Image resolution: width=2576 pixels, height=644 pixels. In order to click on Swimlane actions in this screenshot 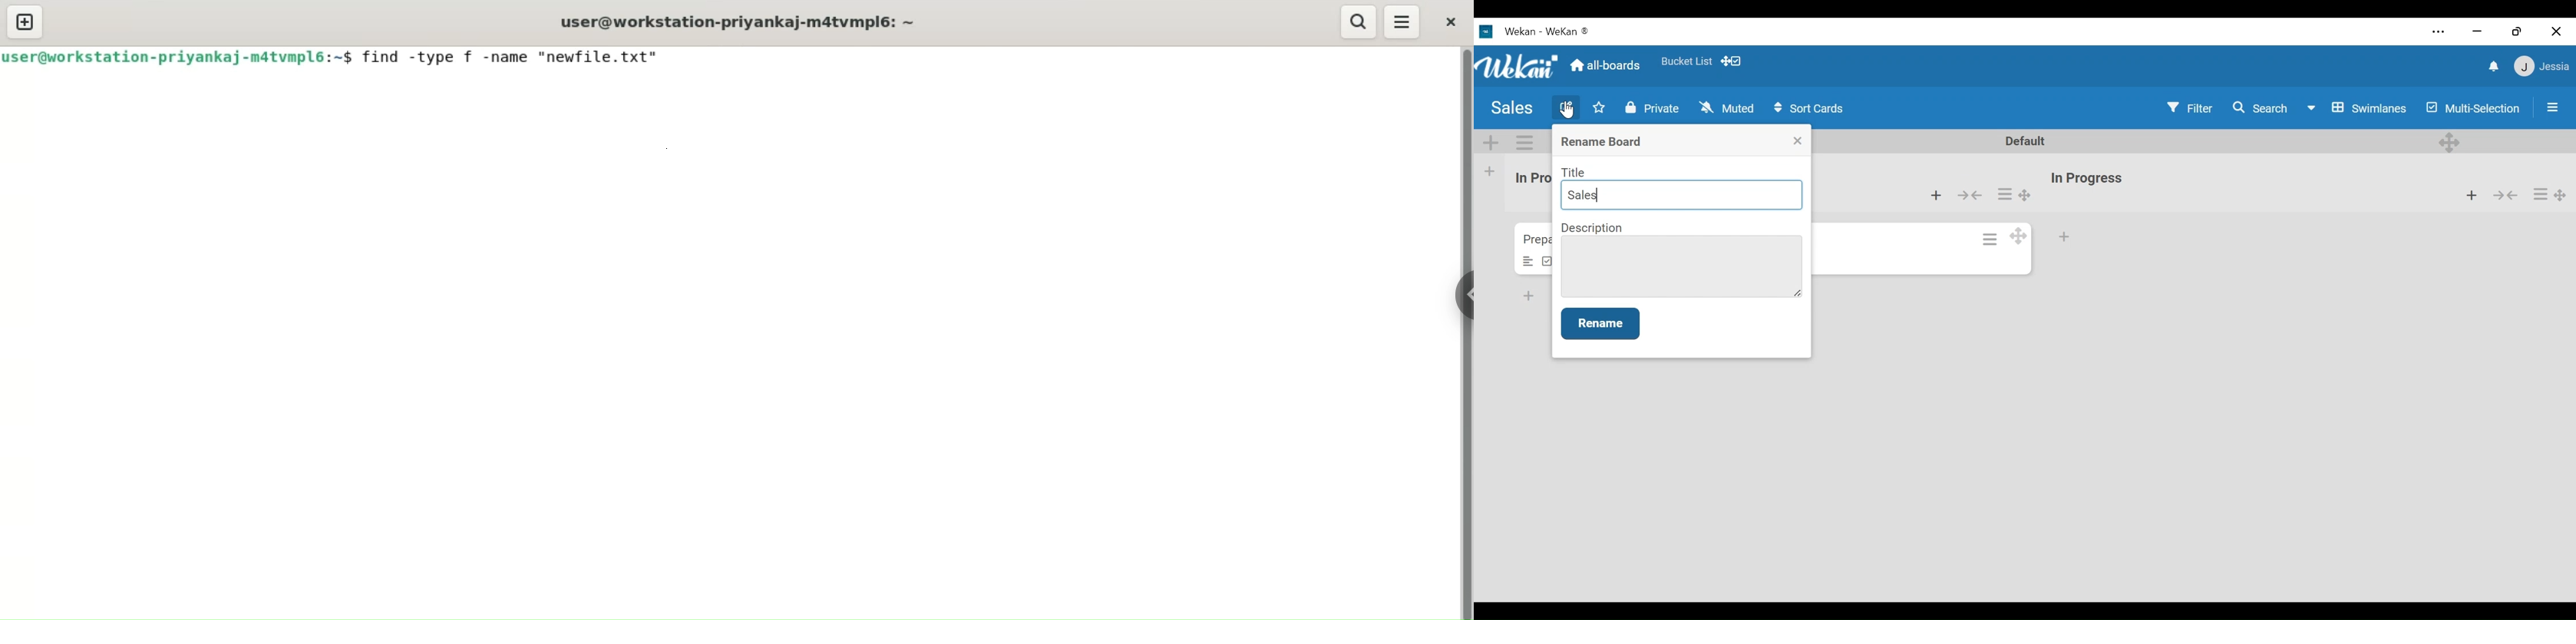, I will do `click(1523, 142)`.